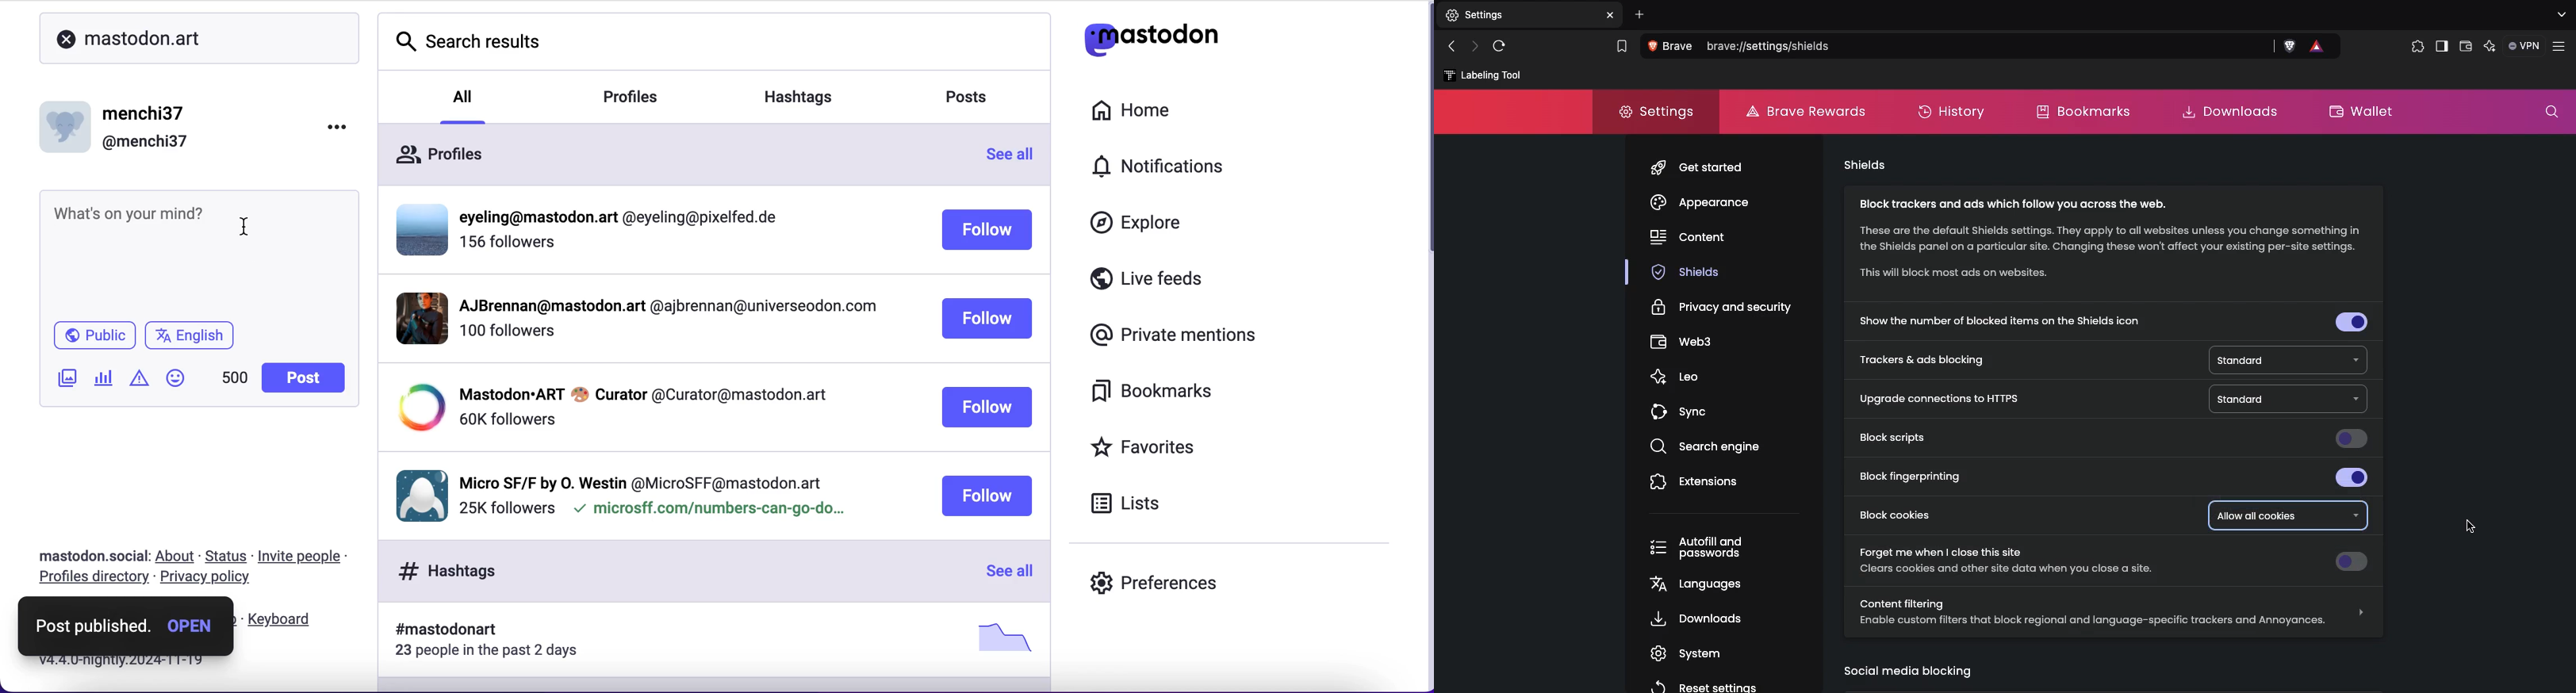 The height and width of the screenshot is (700, 2576). I want to click on keyboard, so click(282, 619).